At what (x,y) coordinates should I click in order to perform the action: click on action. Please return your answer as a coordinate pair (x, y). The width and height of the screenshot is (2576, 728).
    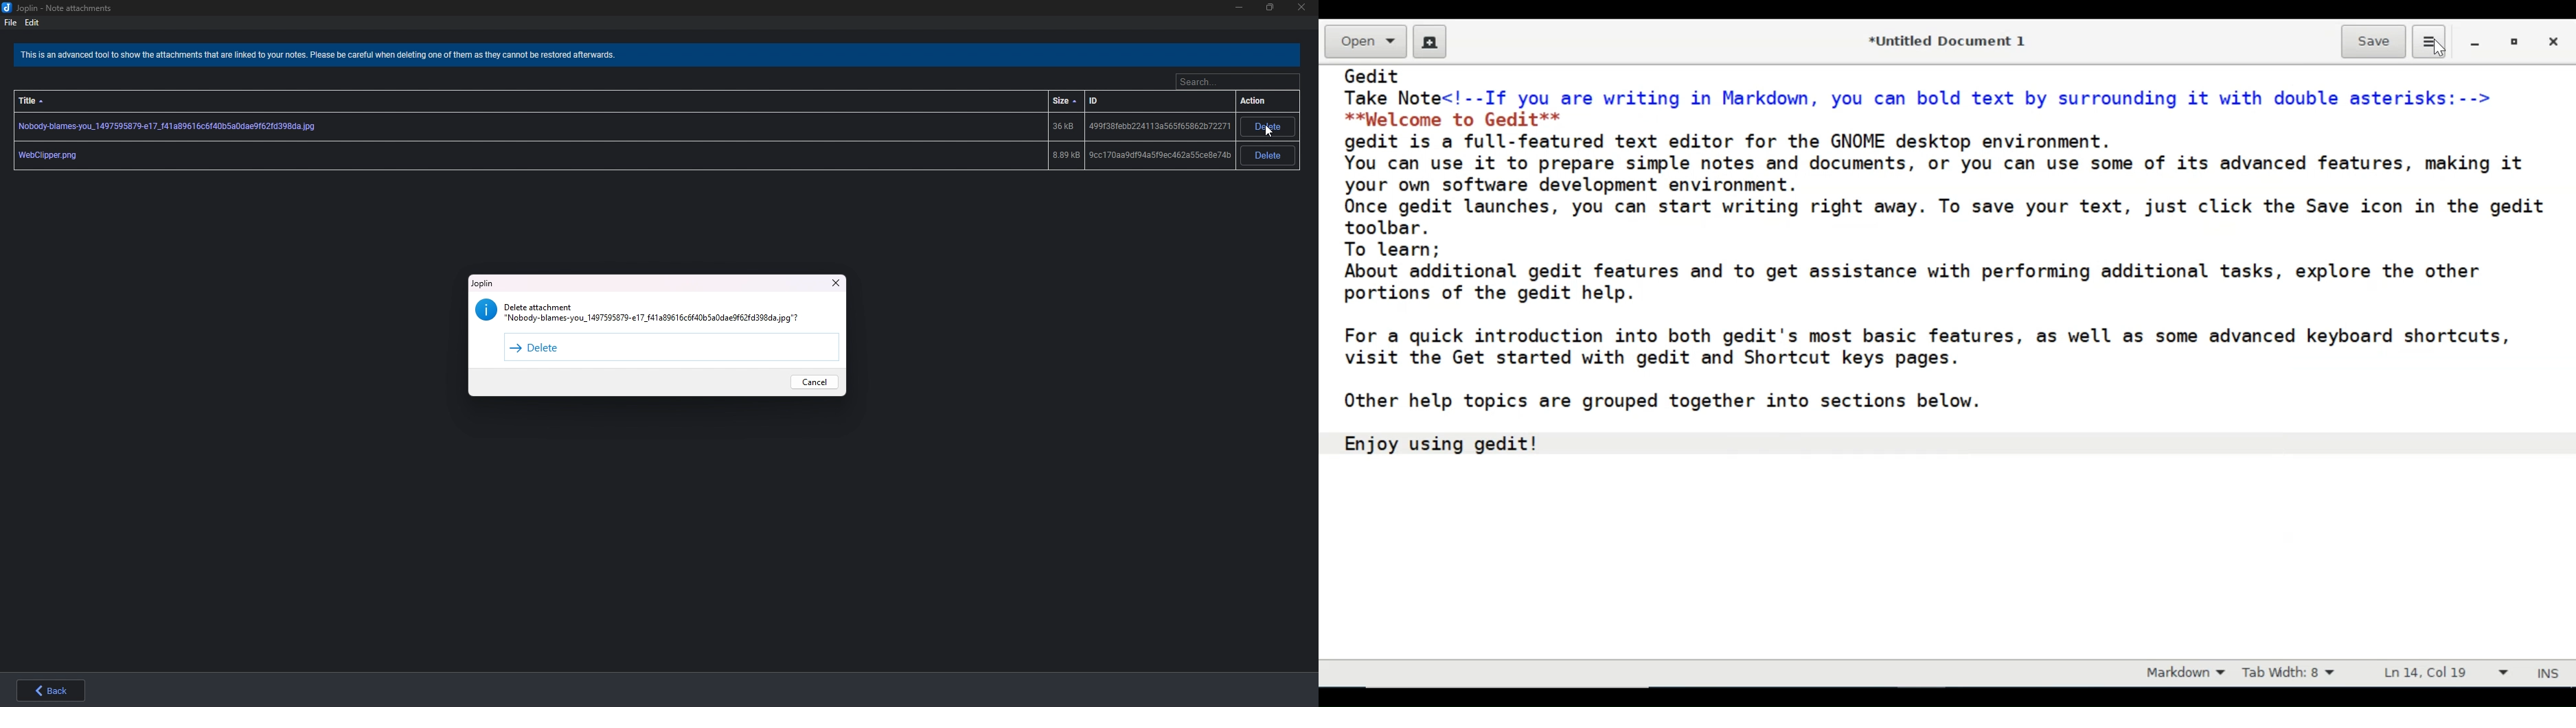
    Looking at the image, I should click on (1257, 102).